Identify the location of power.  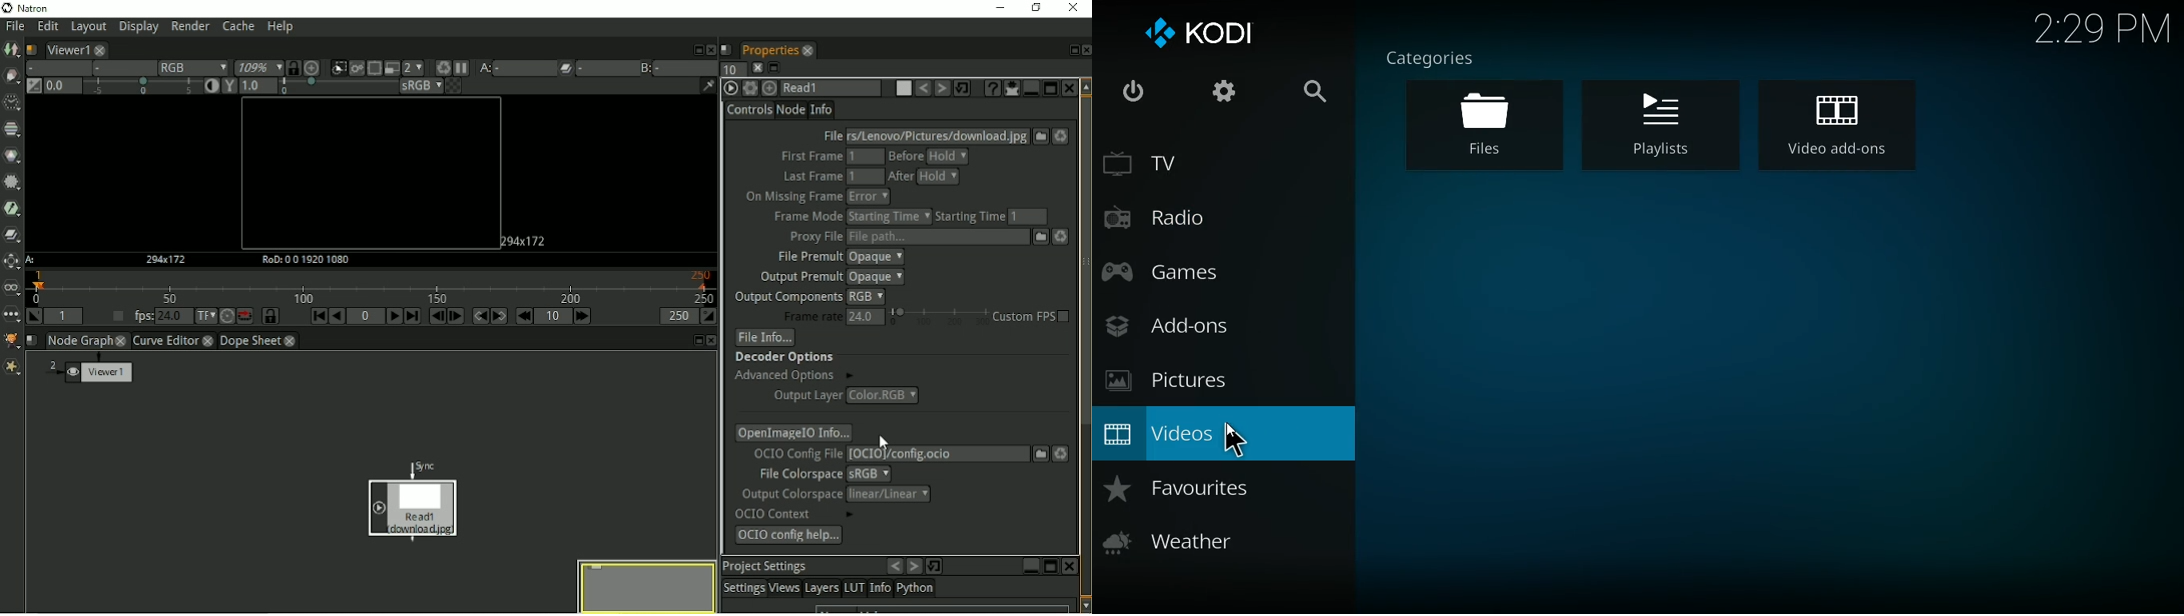
(1132, 93).